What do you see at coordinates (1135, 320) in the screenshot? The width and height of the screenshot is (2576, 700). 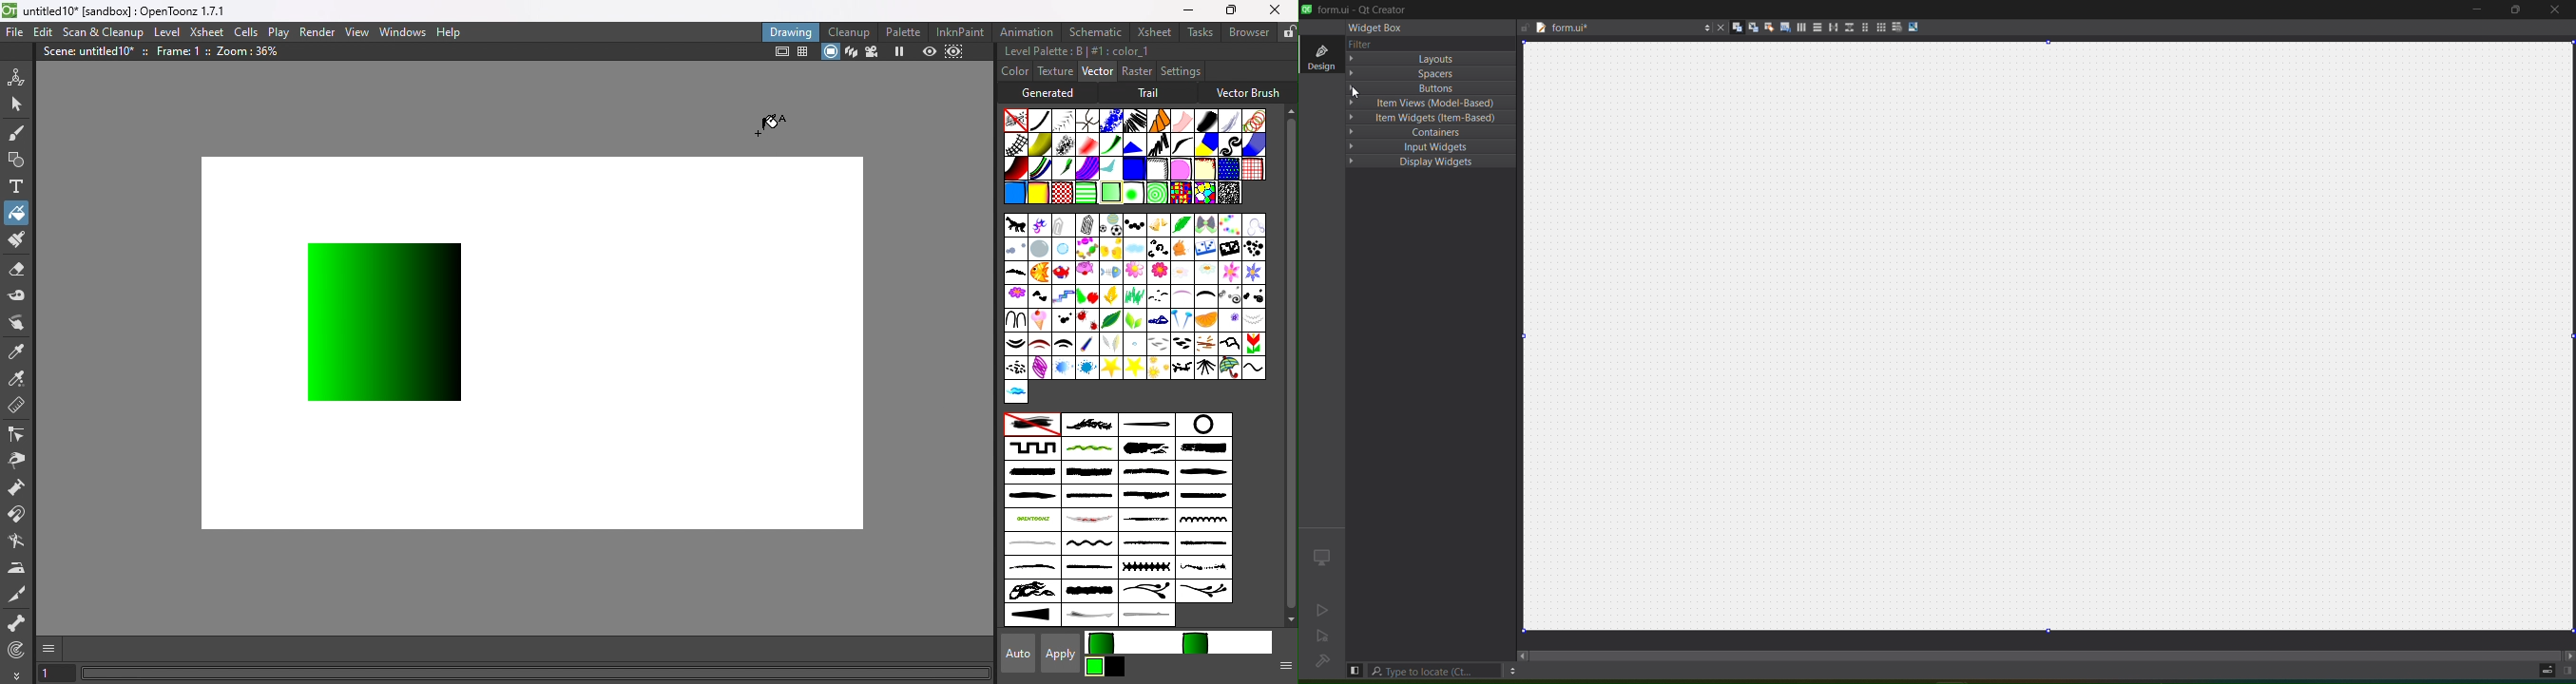 I see `leaf2` at bounding box center [1135, 320].